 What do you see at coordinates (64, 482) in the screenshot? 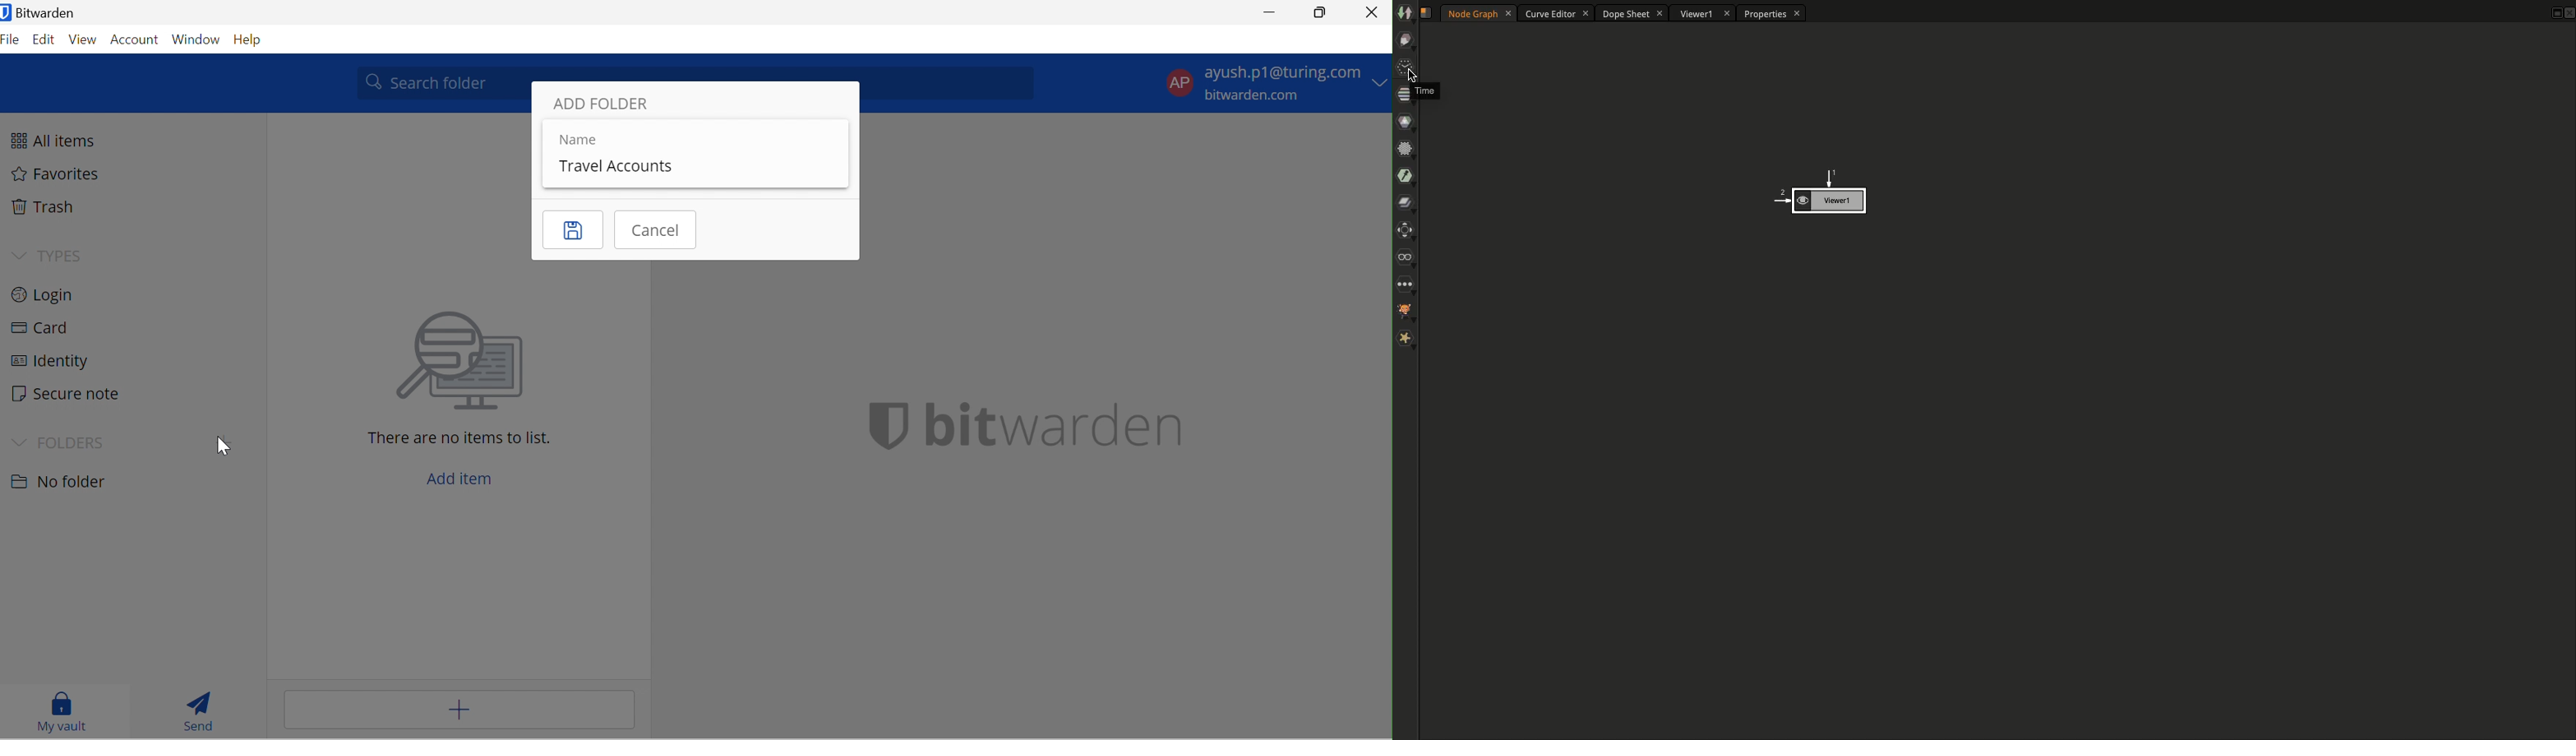
I see `No Folder` at bounding box center [64, 482].